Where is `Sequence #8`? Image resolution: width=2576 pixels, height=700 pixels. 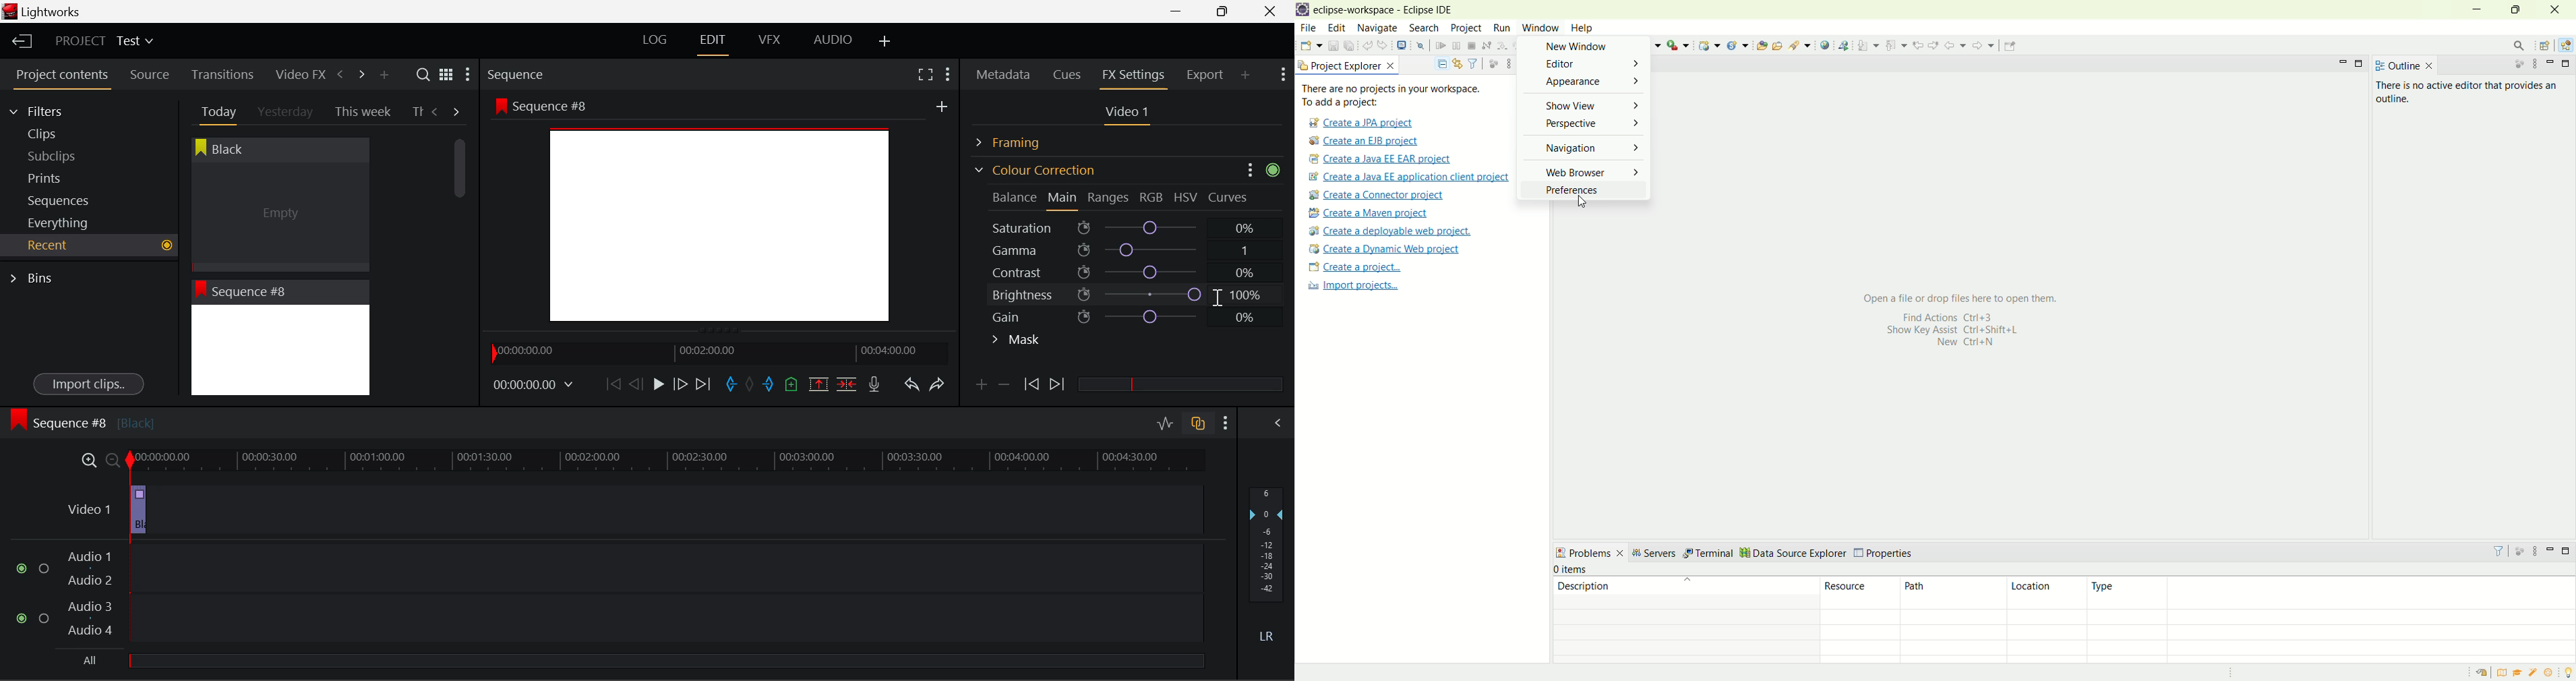
Sequence #8 is located at coordinates (82, 420).